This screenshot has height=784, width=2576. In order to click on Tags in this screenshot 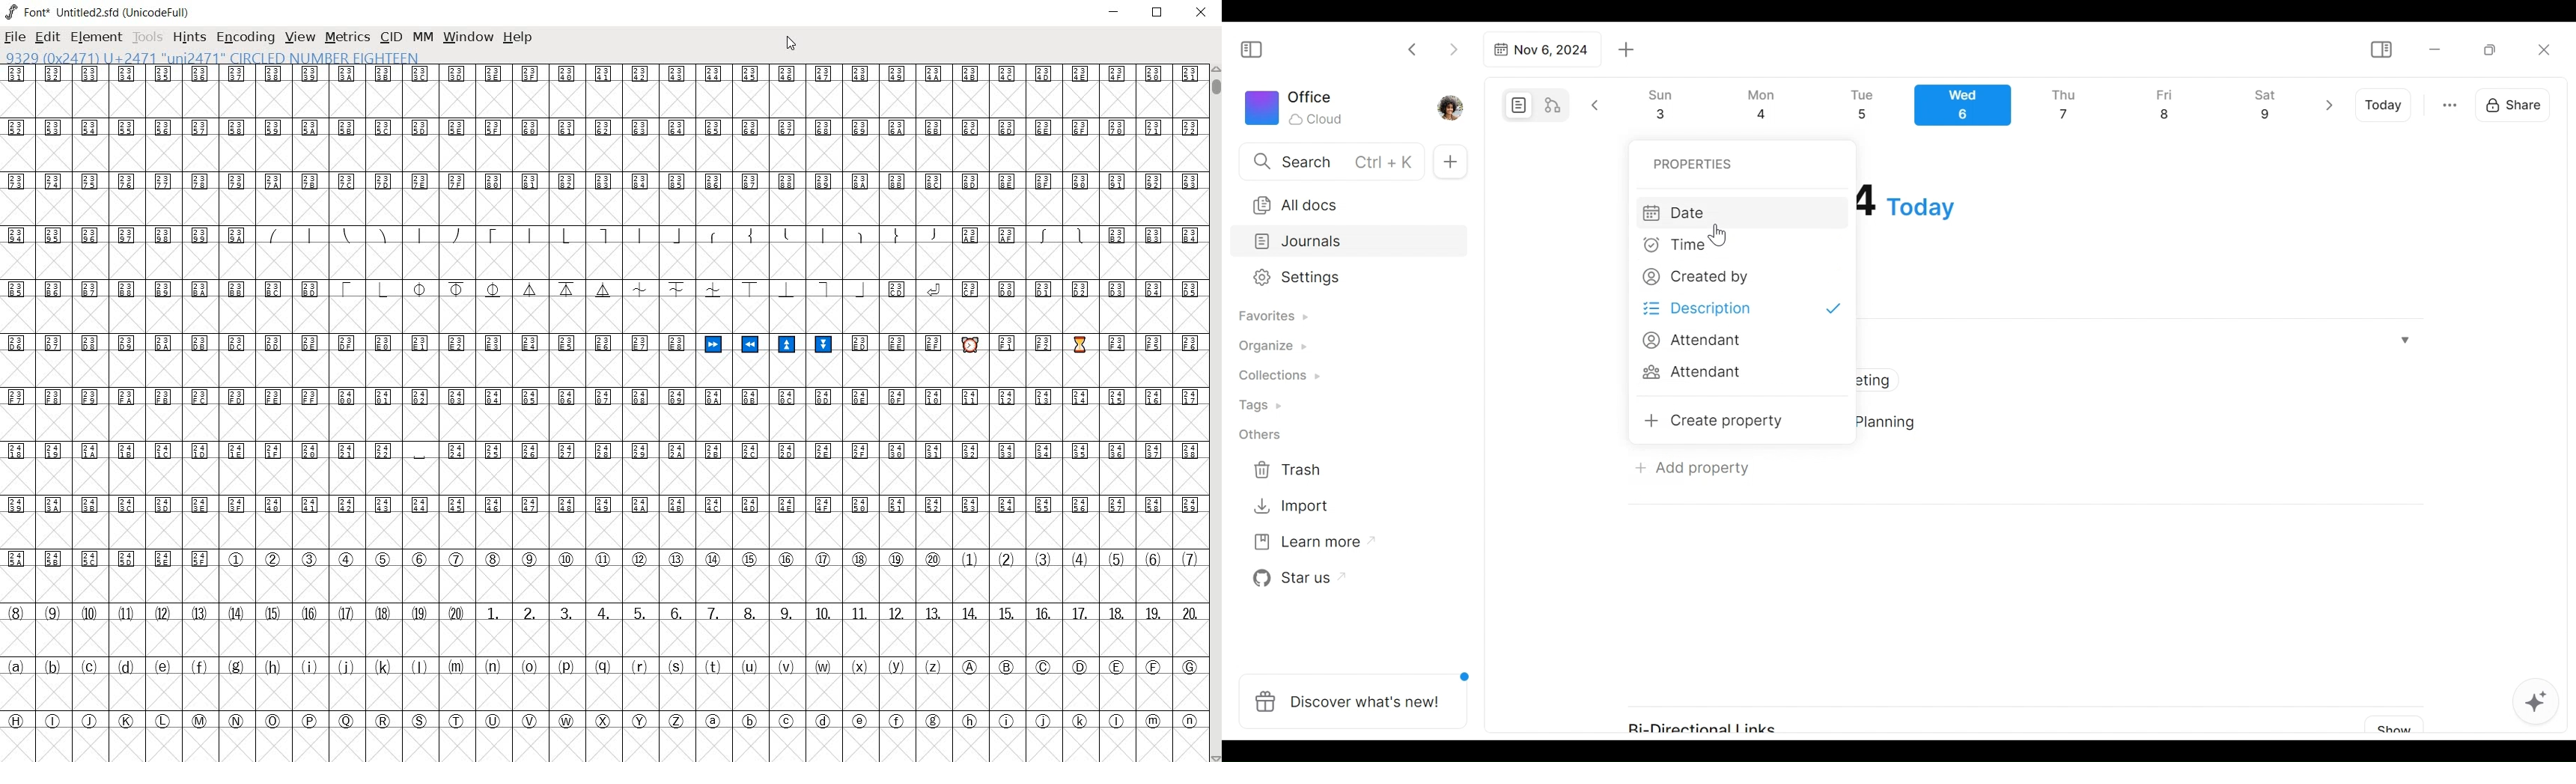, I will do `click(1262, 407)`.